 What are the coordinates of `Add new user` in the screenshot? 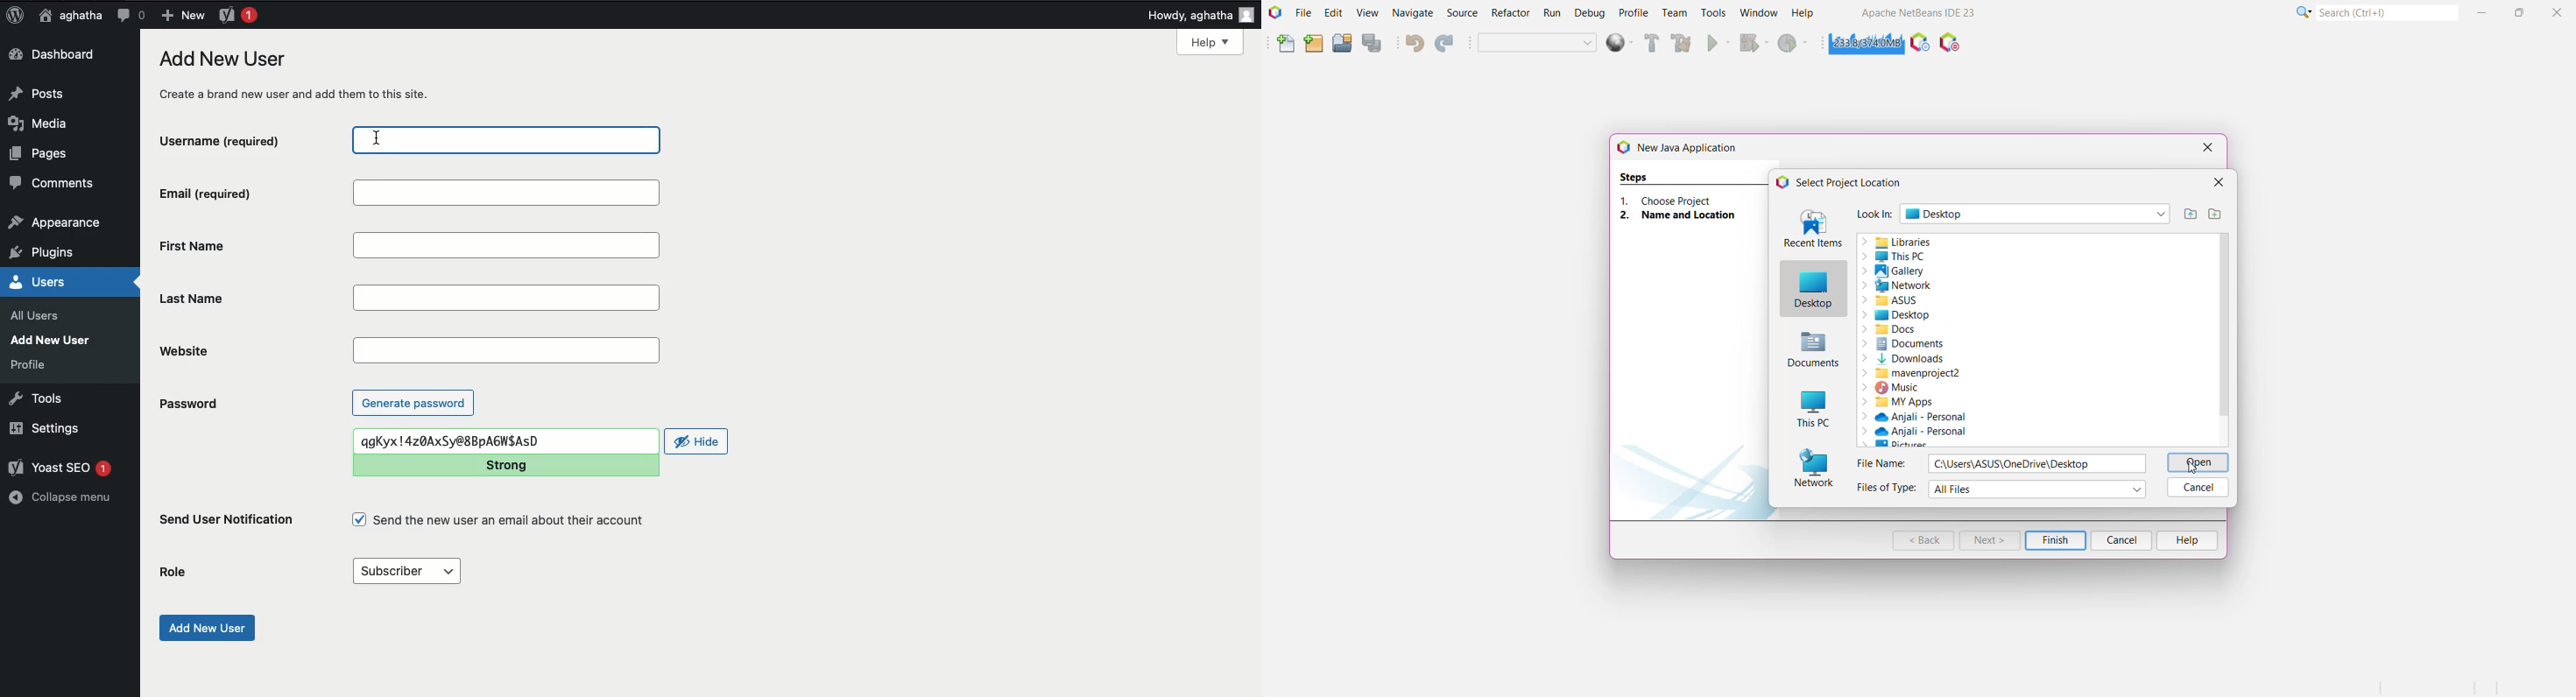 It's located at (205, 628).